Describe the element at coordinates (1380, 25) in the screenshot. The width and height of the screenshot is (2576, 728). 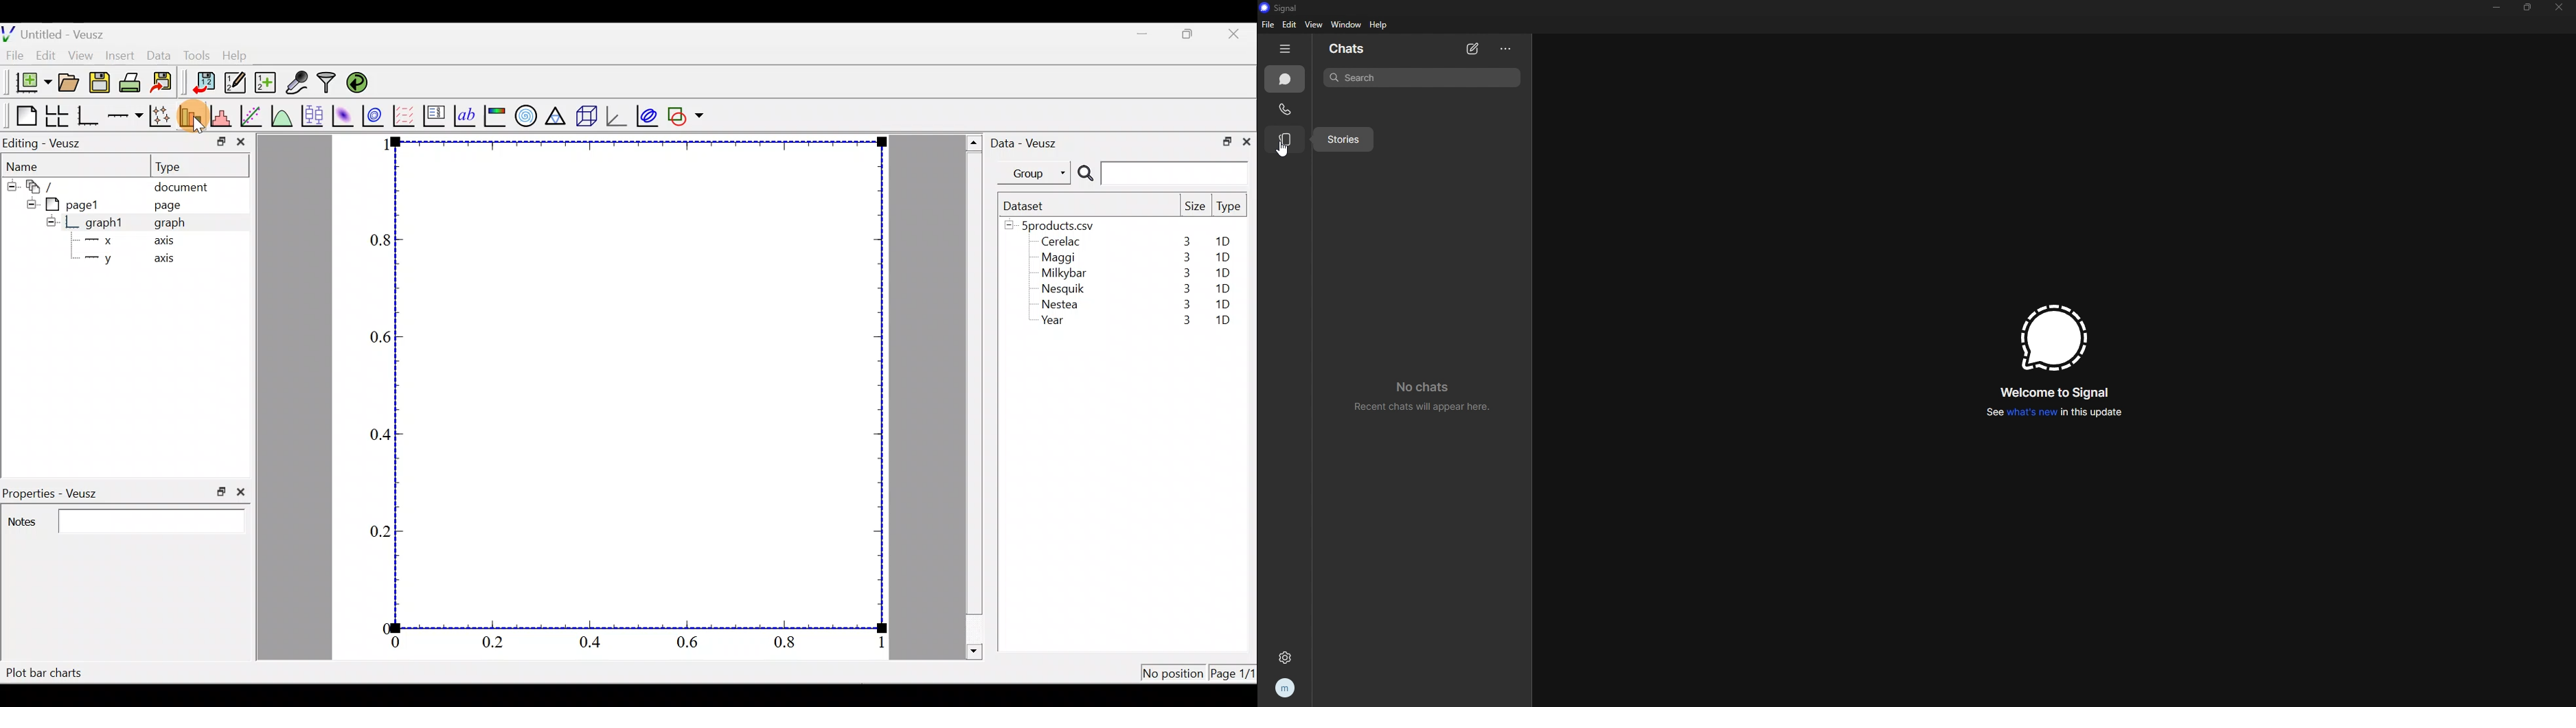
I see `help` at that location.